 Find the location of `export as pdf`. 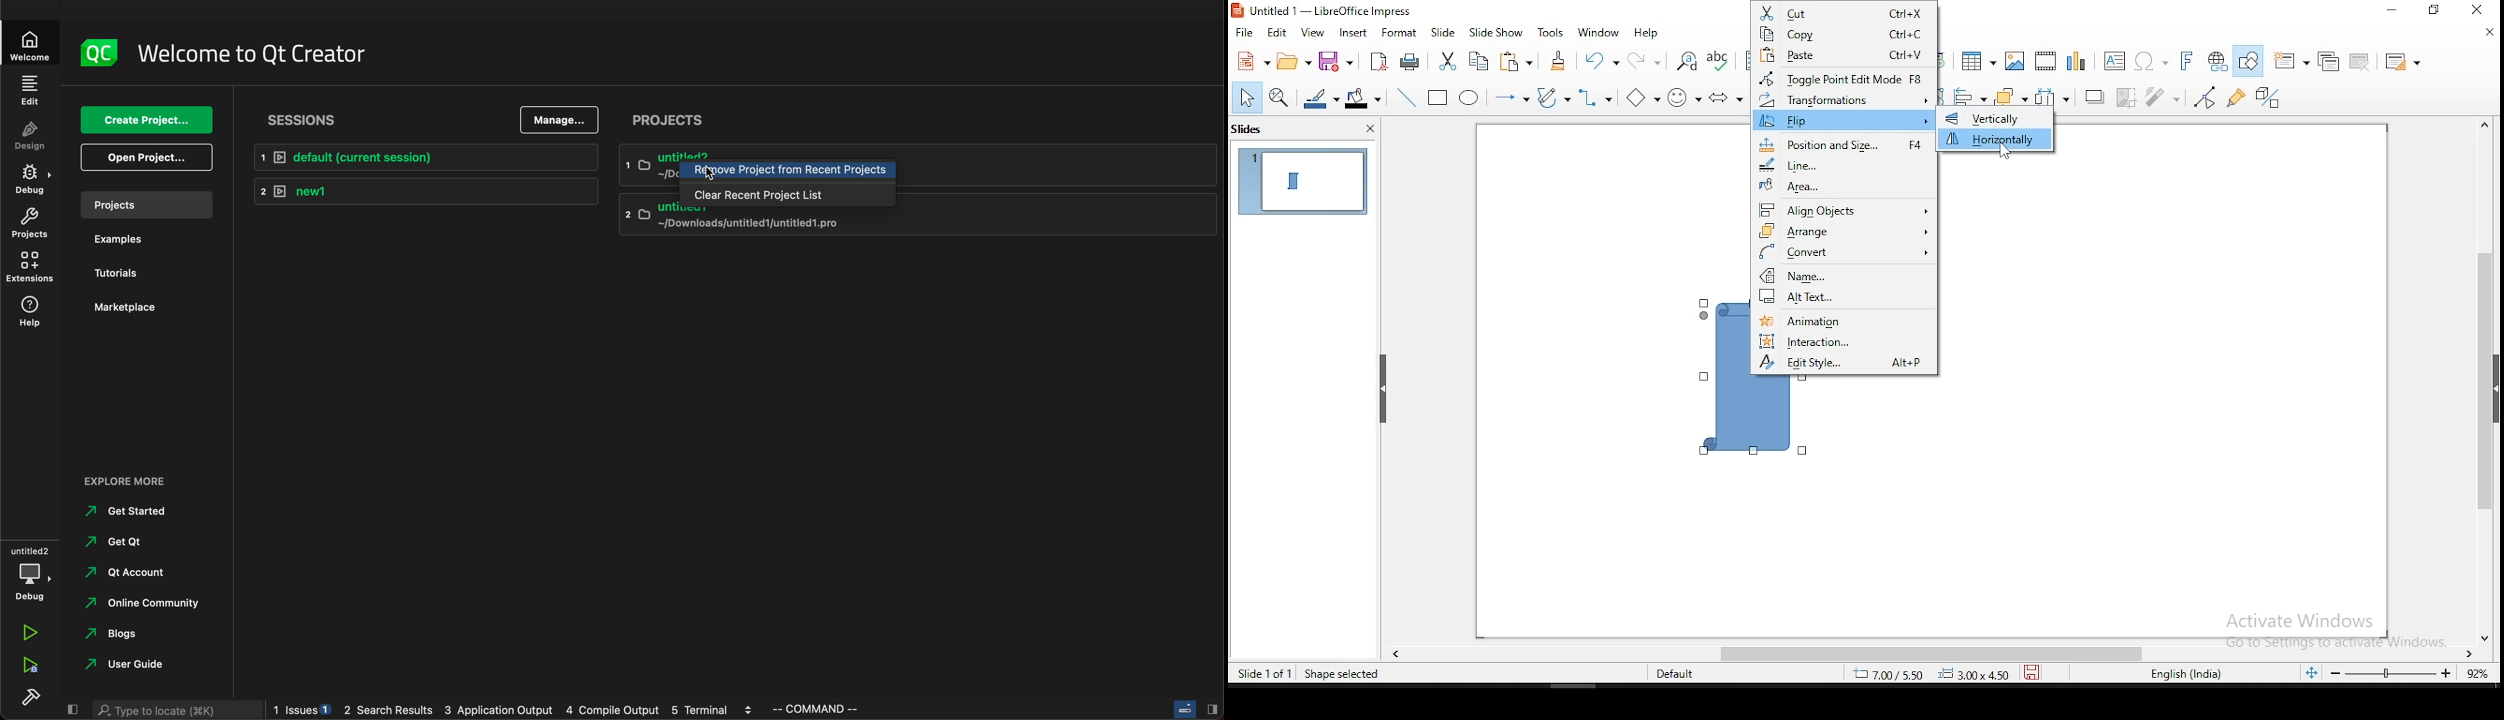

export as pdf is located at coordinates (1378, 61).